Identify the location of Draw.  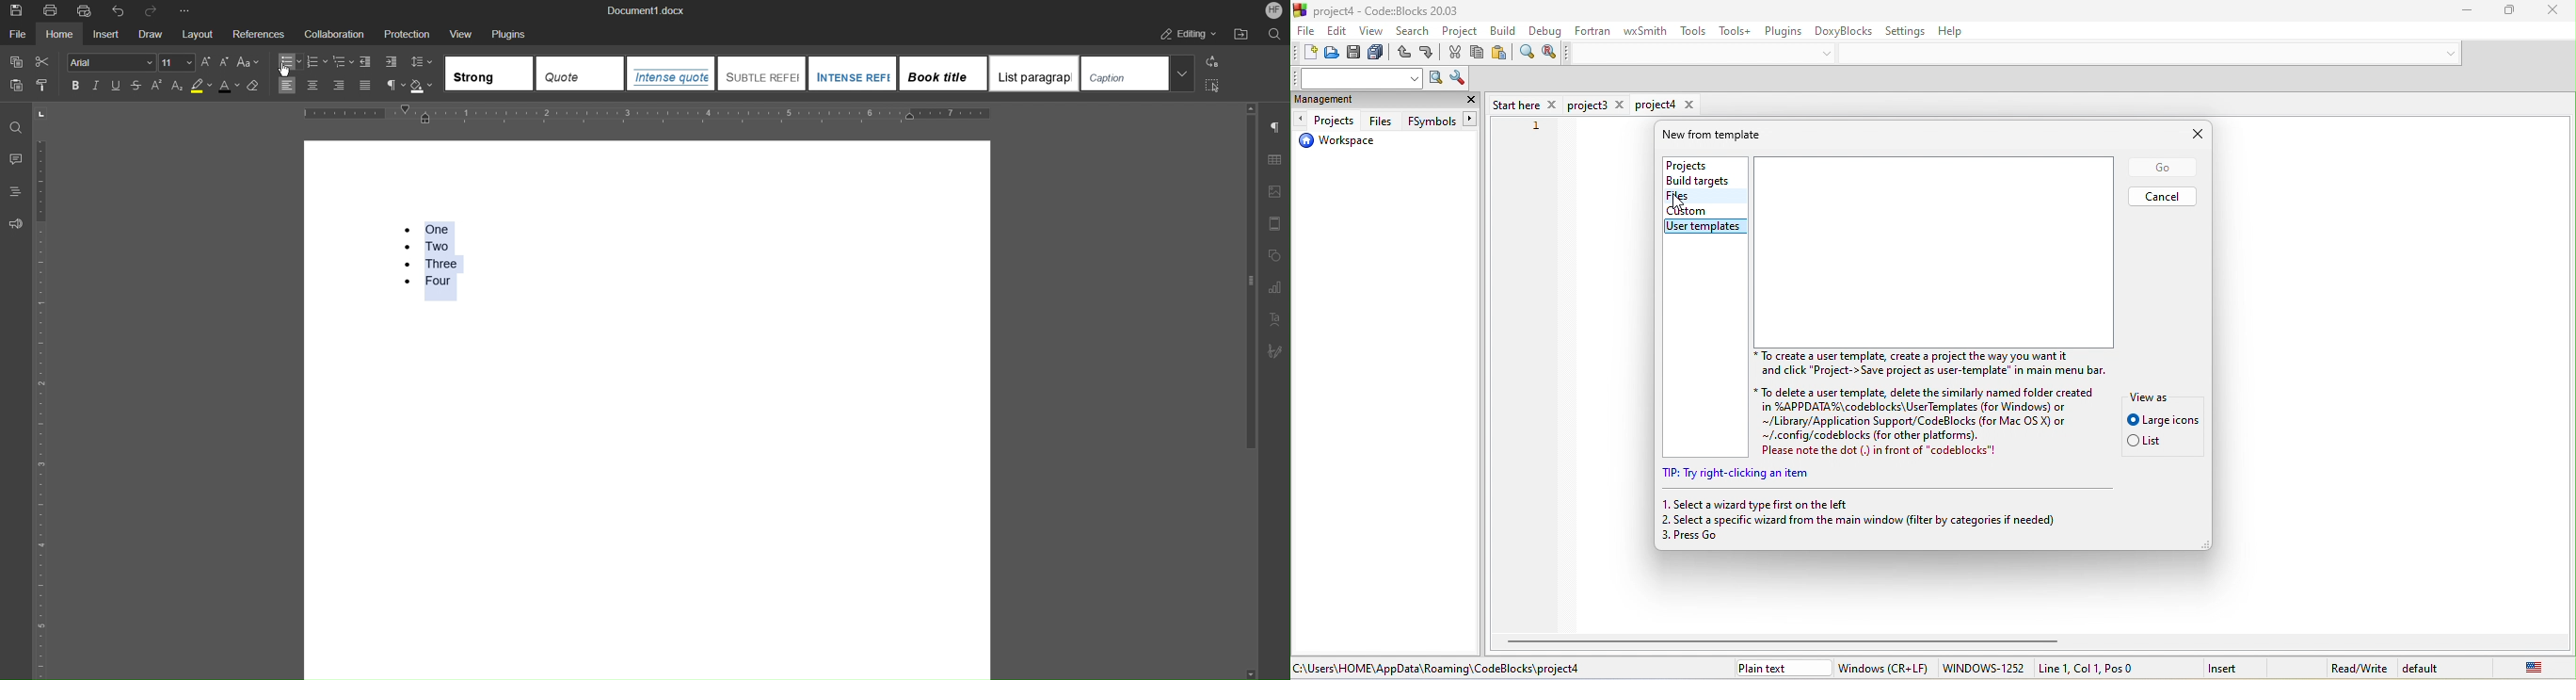
(151, 32).